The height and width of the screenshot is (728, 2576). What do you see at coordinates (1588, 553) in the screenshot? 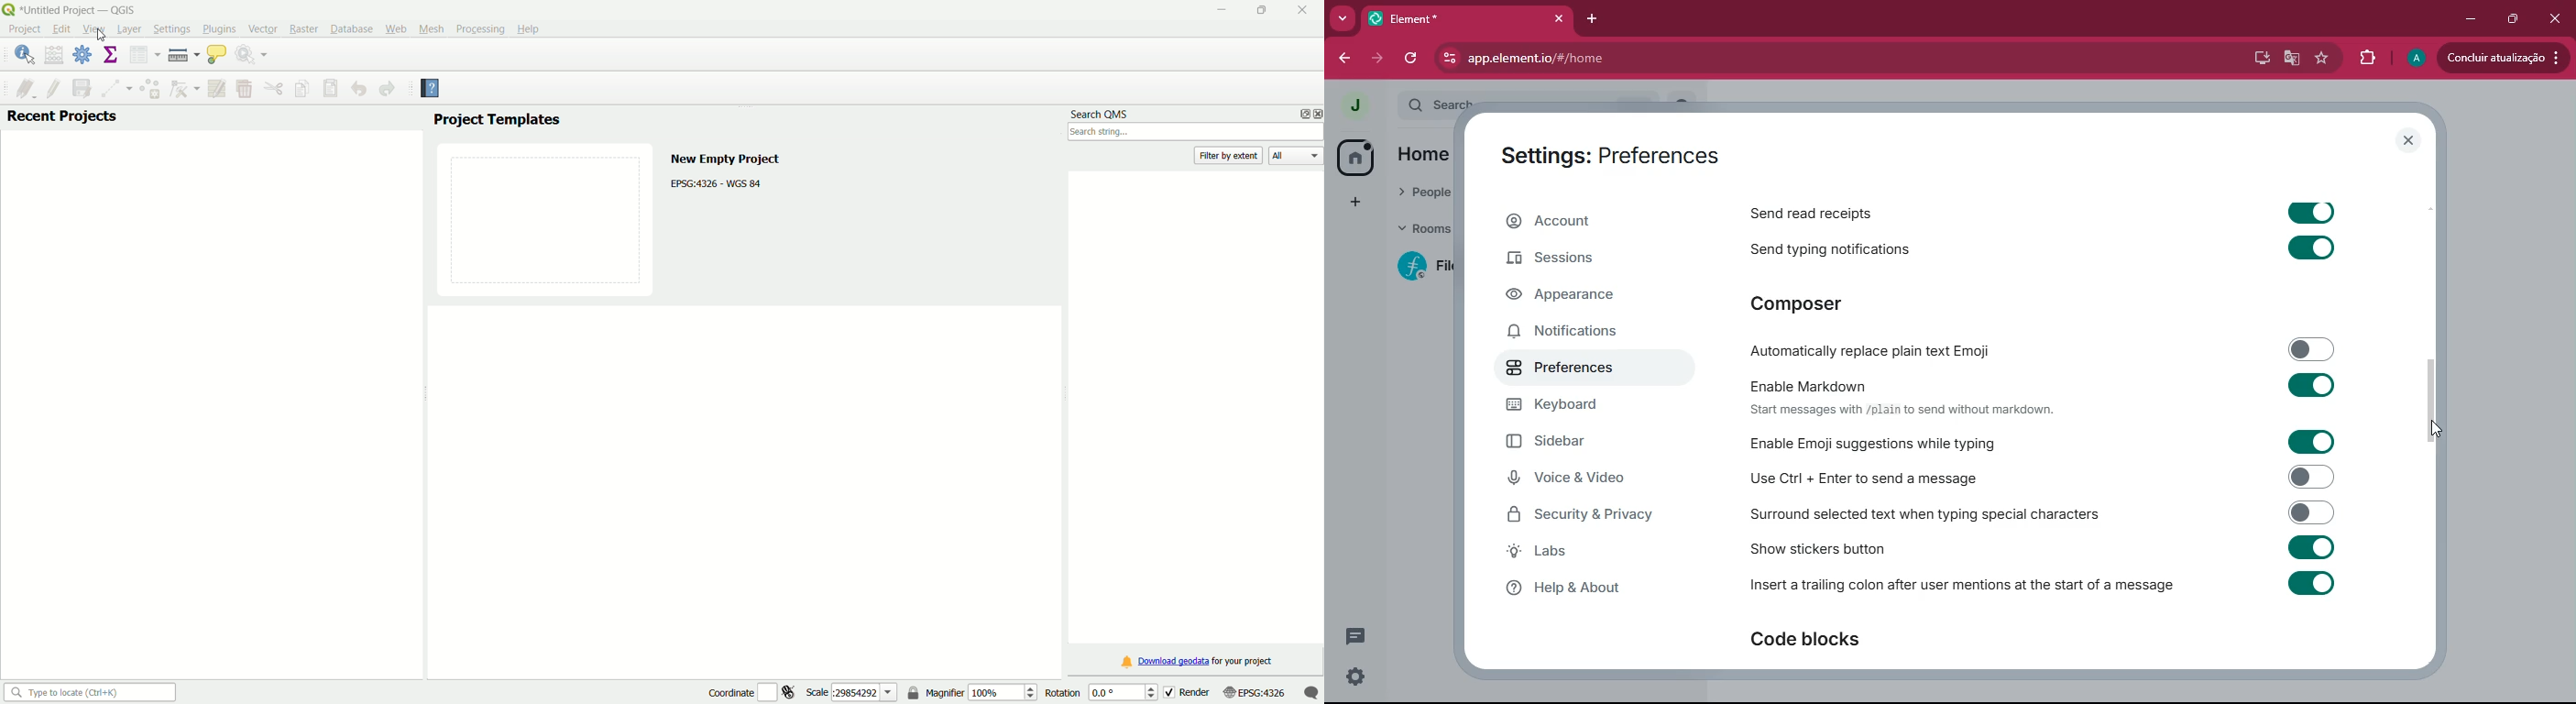
I see `labs` at bounding box center [1588, 553].